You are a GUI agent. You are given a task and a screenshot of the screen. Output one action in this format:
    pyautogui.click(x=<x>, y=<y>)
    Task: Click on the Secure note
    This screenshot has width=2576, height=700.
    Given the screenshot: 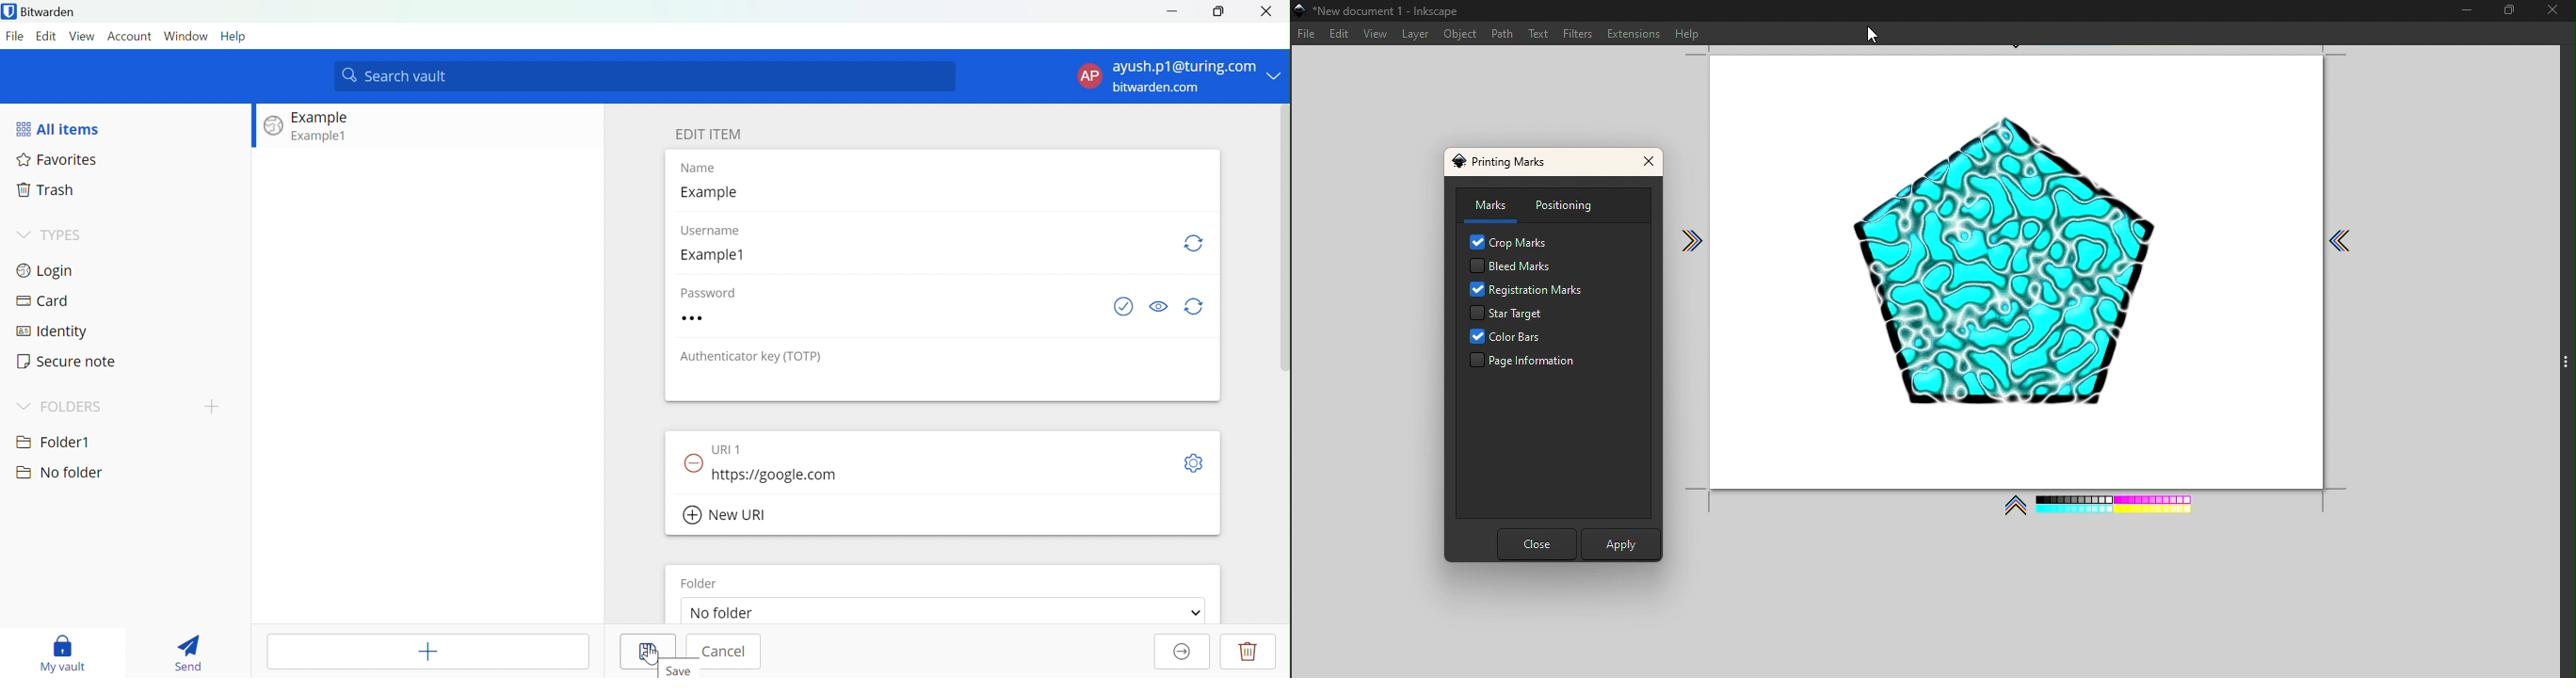 What is the action you would take?
    pyautogui.click(x=67, y=362)
    